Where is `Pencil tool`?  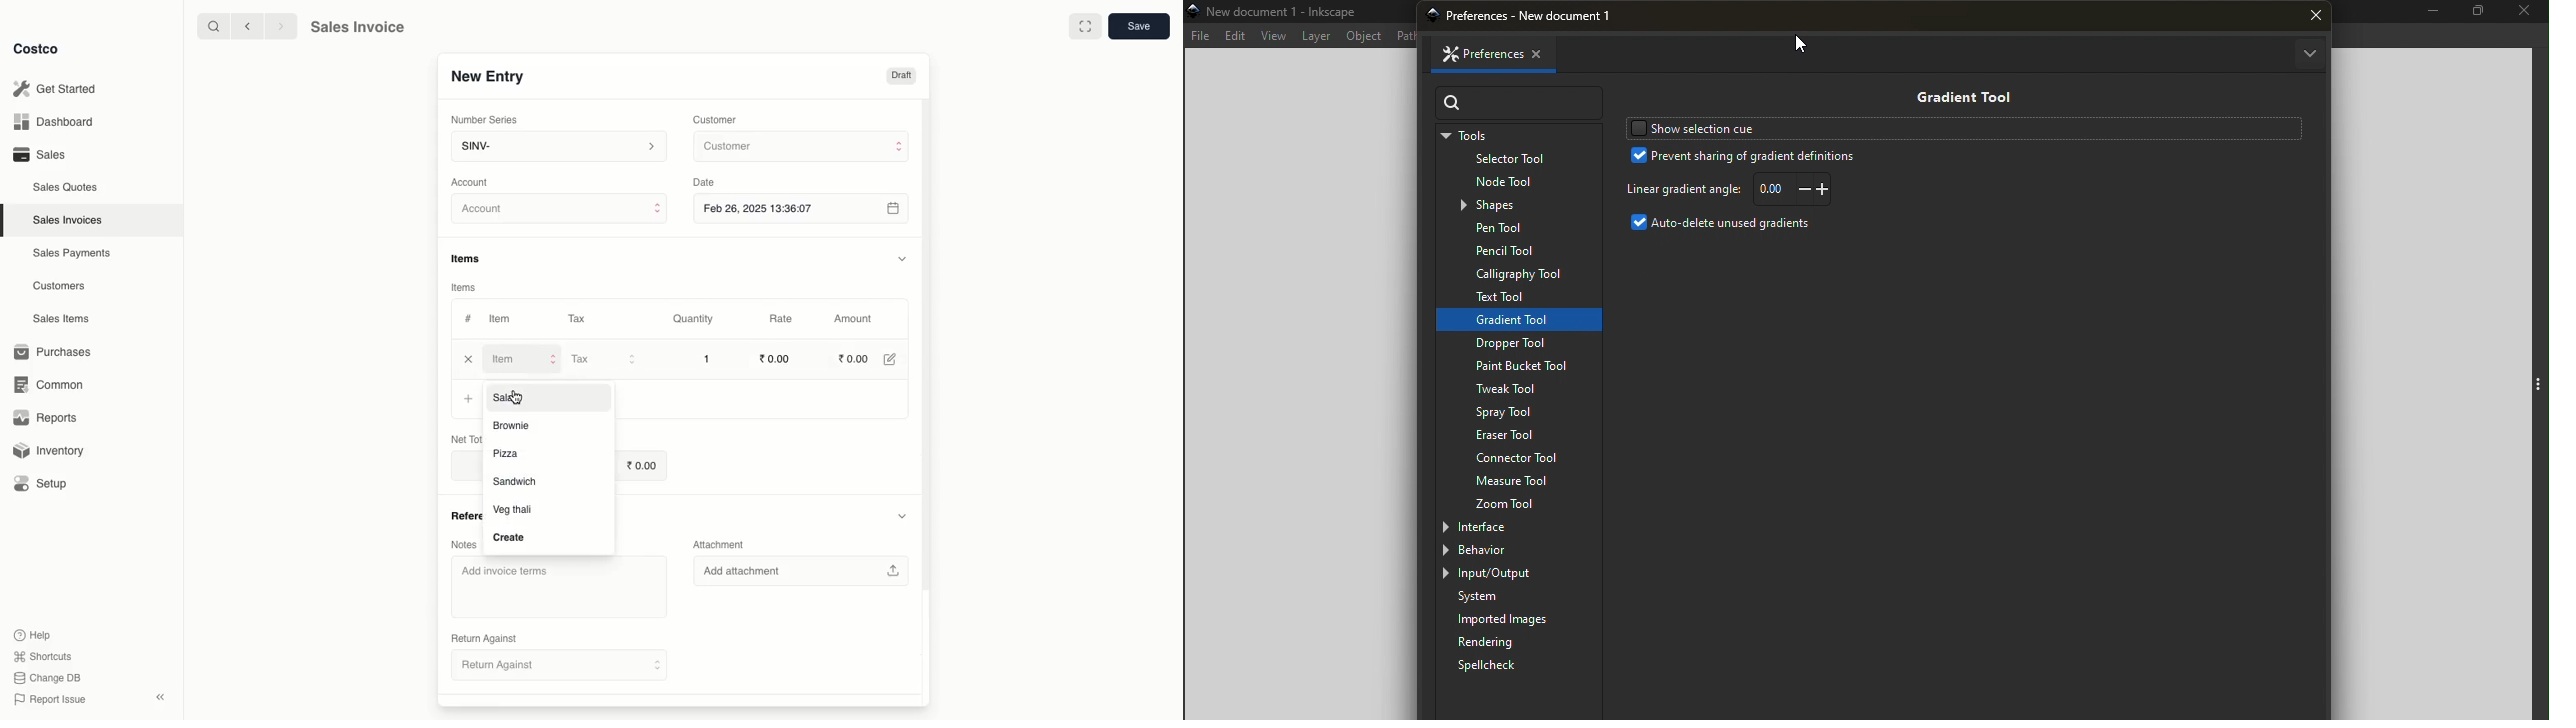
Pencil tool is located at coordinates (1516, 251).